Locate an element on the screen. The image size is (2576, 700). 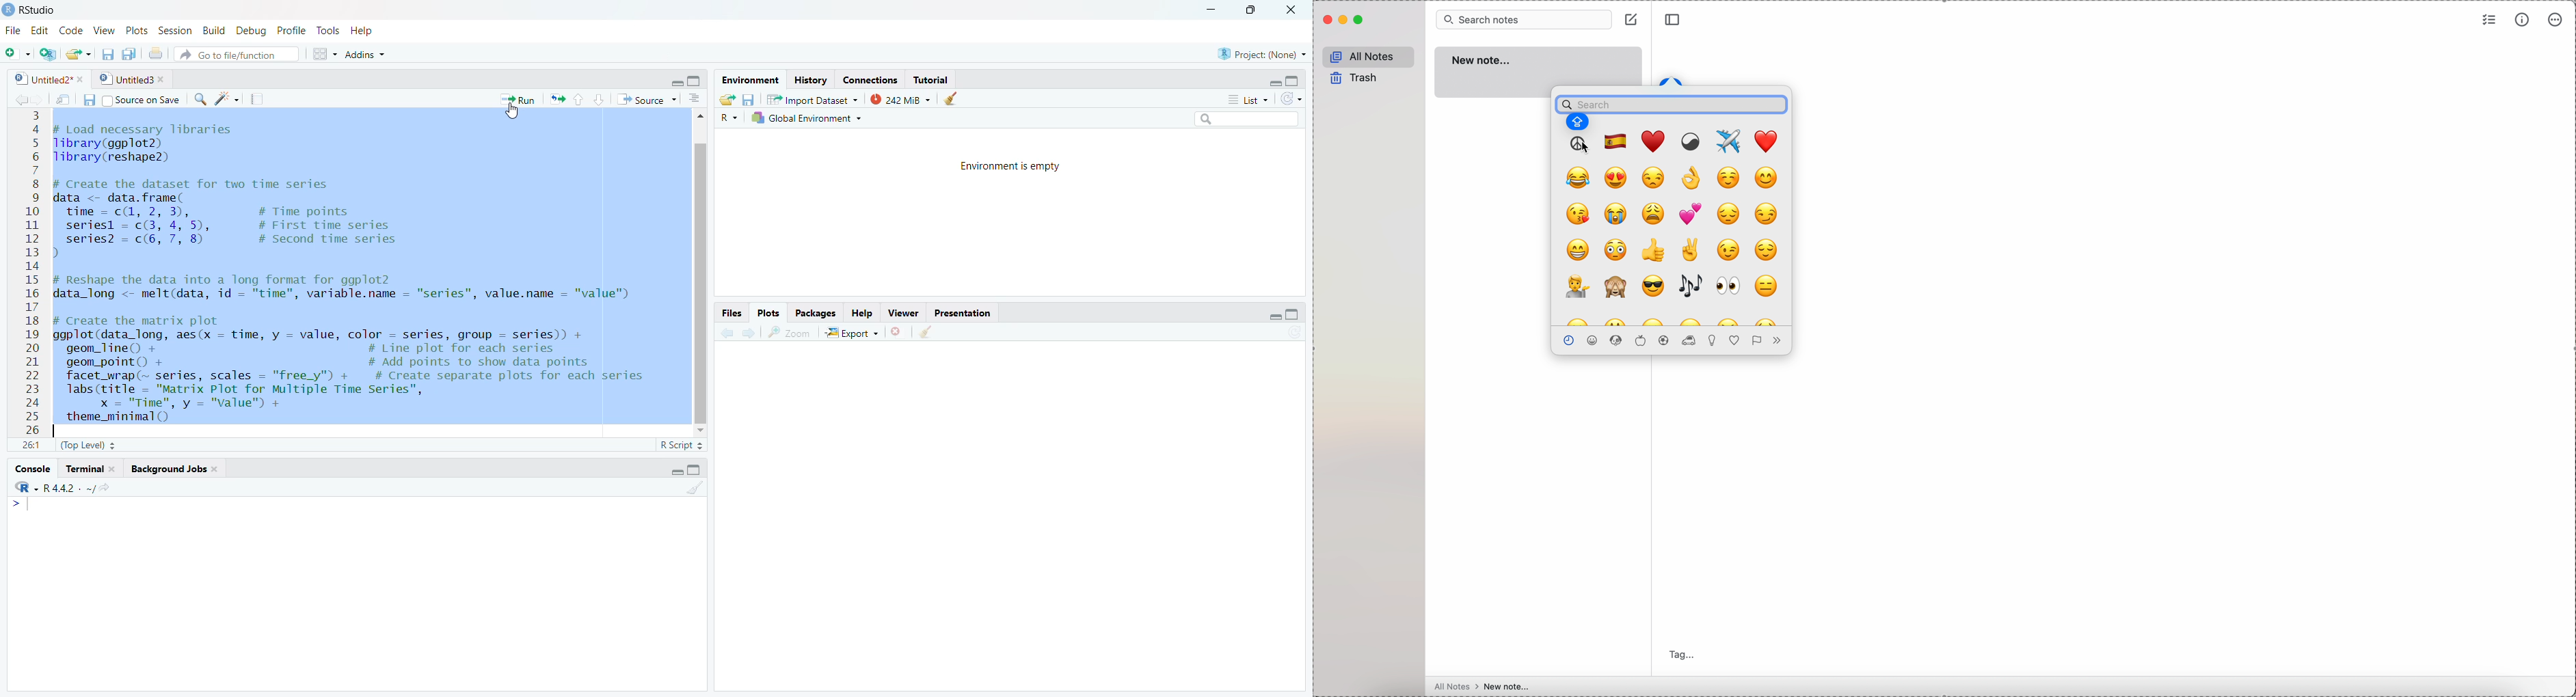
Code is located at coordinates (71, 31).